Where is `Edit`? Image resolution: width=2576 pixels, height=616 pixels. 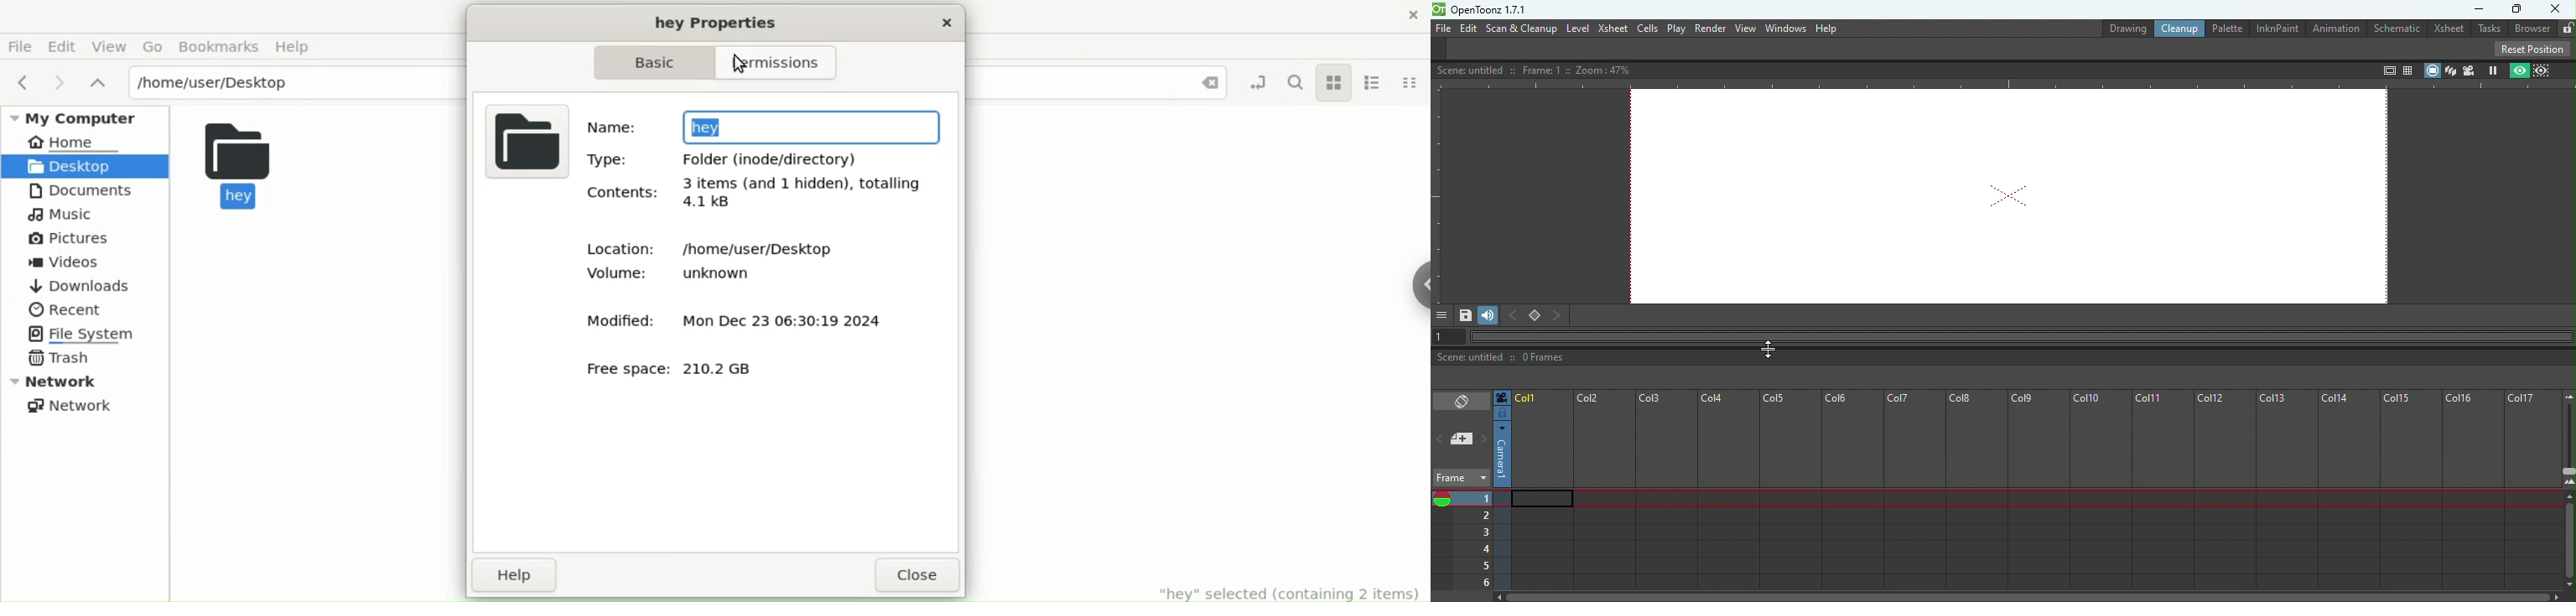 Edit is located at coordinates (64, 45).